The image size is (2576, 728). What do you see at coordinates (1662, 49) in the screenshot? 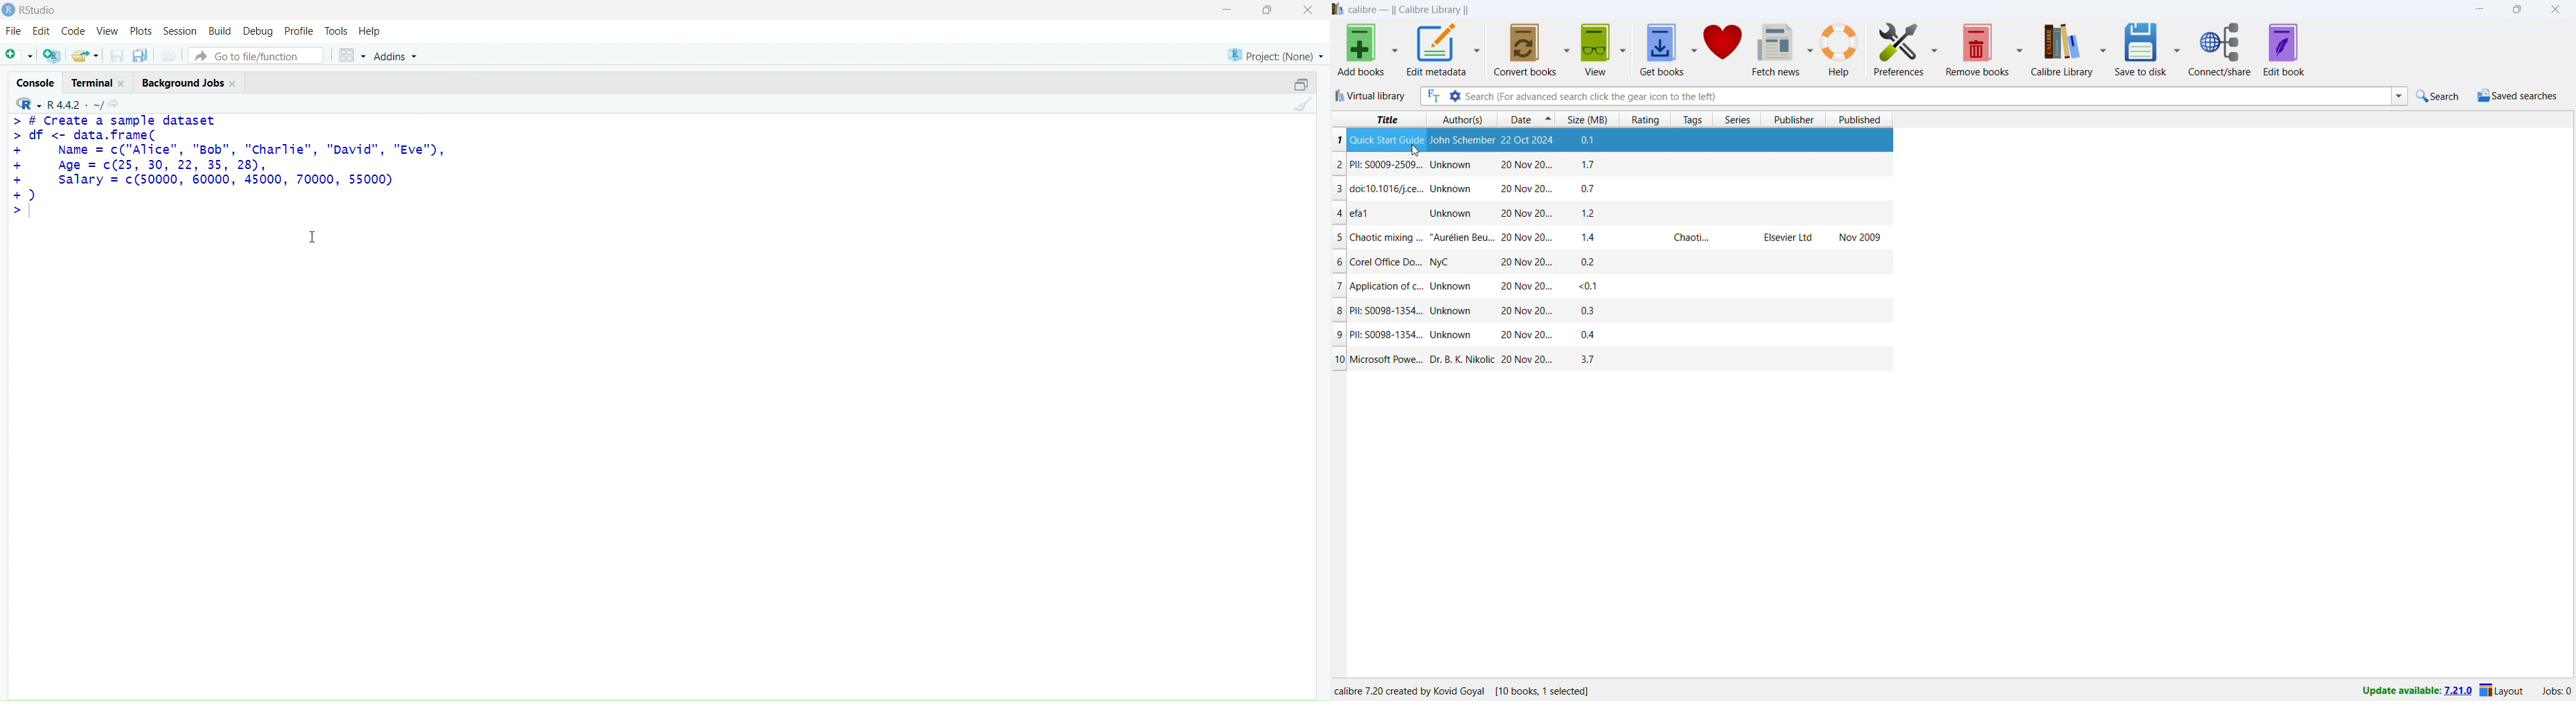
I see `get books` at bounding box center [1662, 49].